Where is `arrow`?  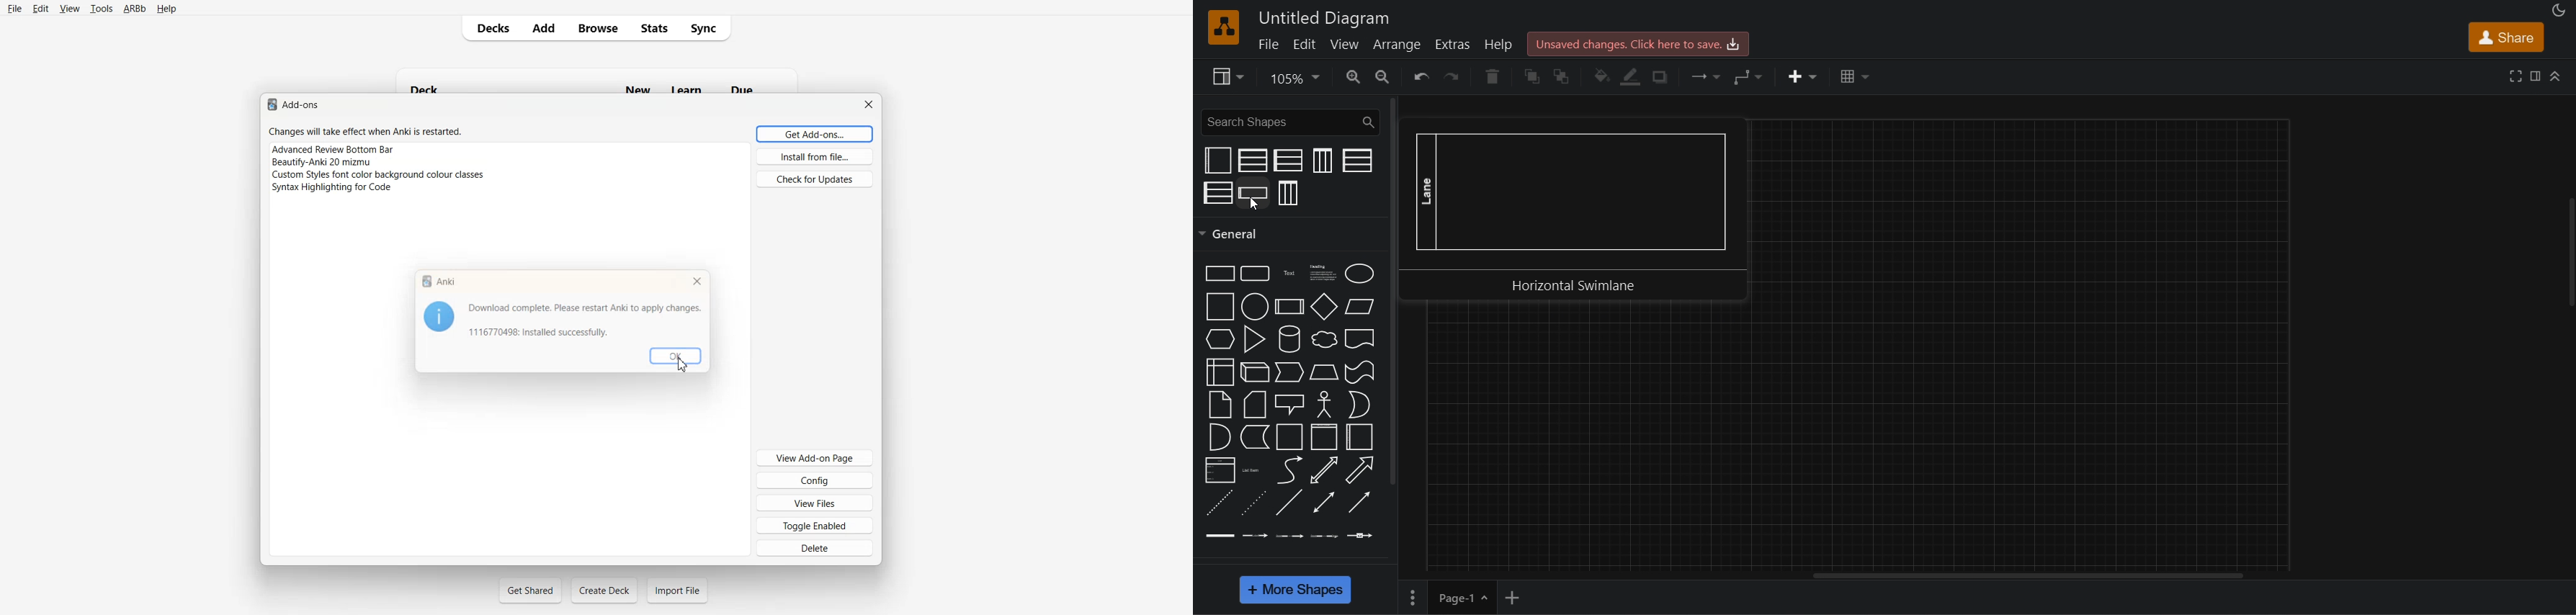 arrow is located at coordinates (1361, 470).